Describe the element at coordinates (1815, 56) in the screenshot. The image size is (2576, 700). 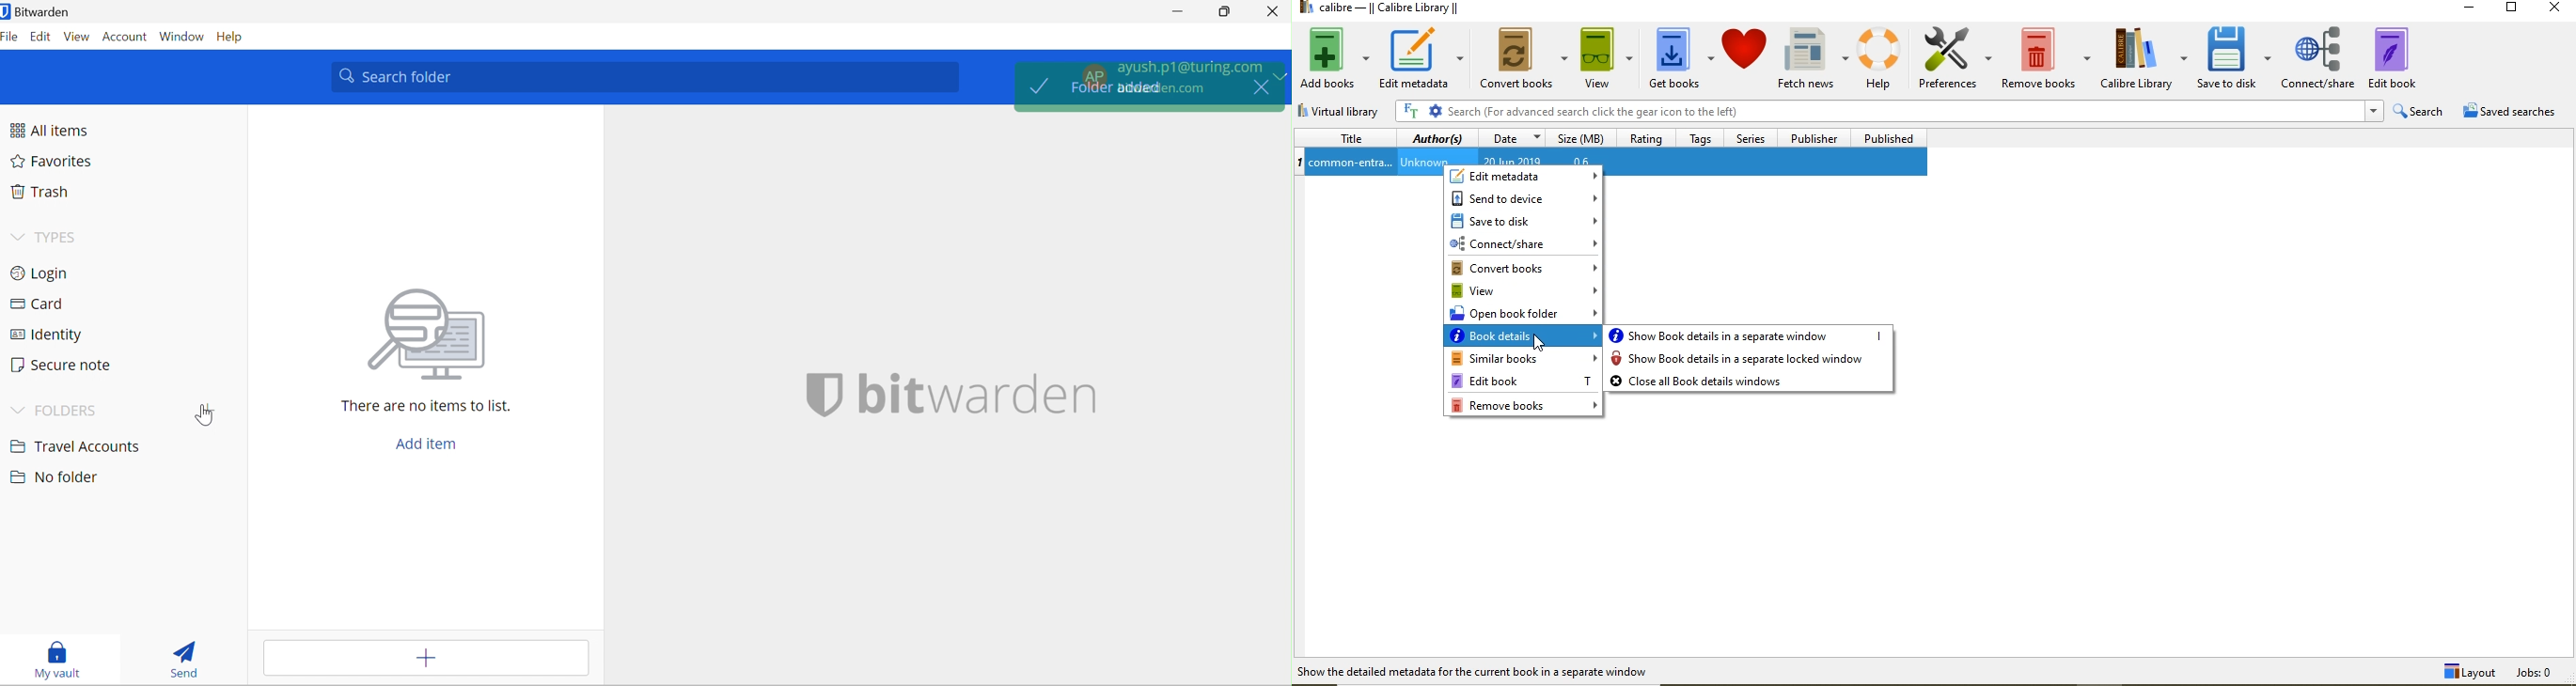
I see `fetch news` at that location.